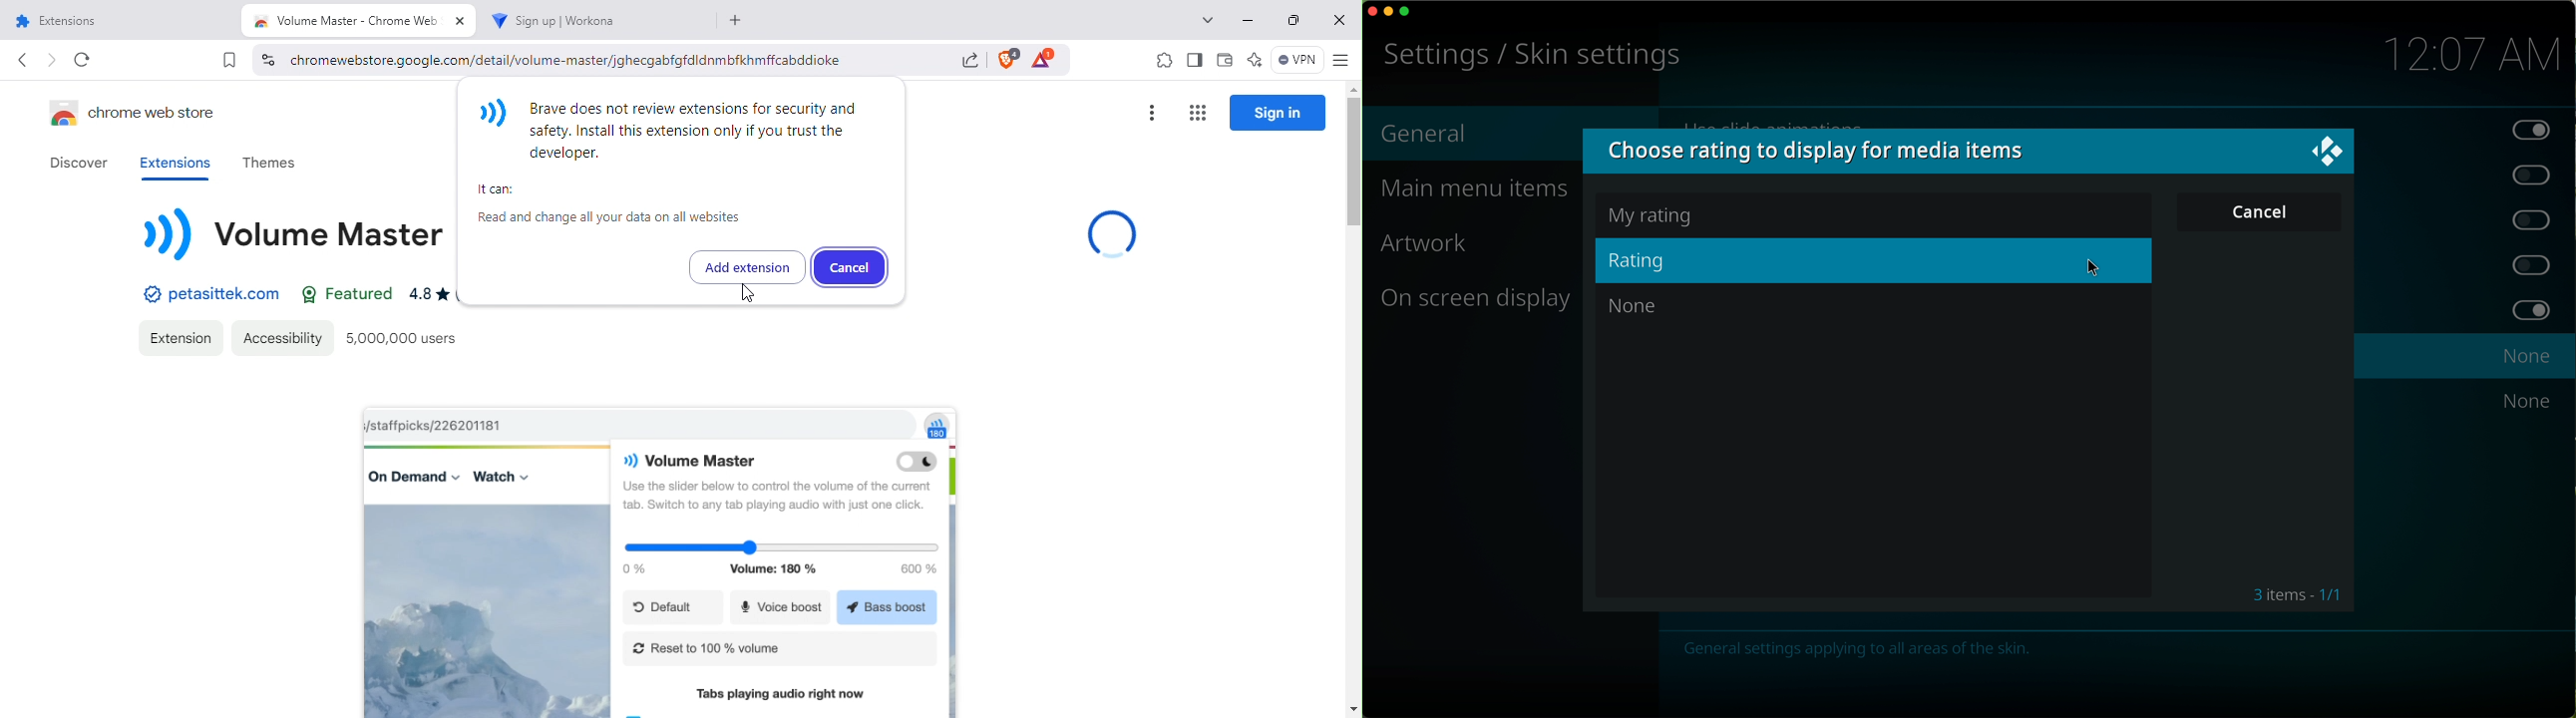  I want to click on minimize, so click(1389, 14).